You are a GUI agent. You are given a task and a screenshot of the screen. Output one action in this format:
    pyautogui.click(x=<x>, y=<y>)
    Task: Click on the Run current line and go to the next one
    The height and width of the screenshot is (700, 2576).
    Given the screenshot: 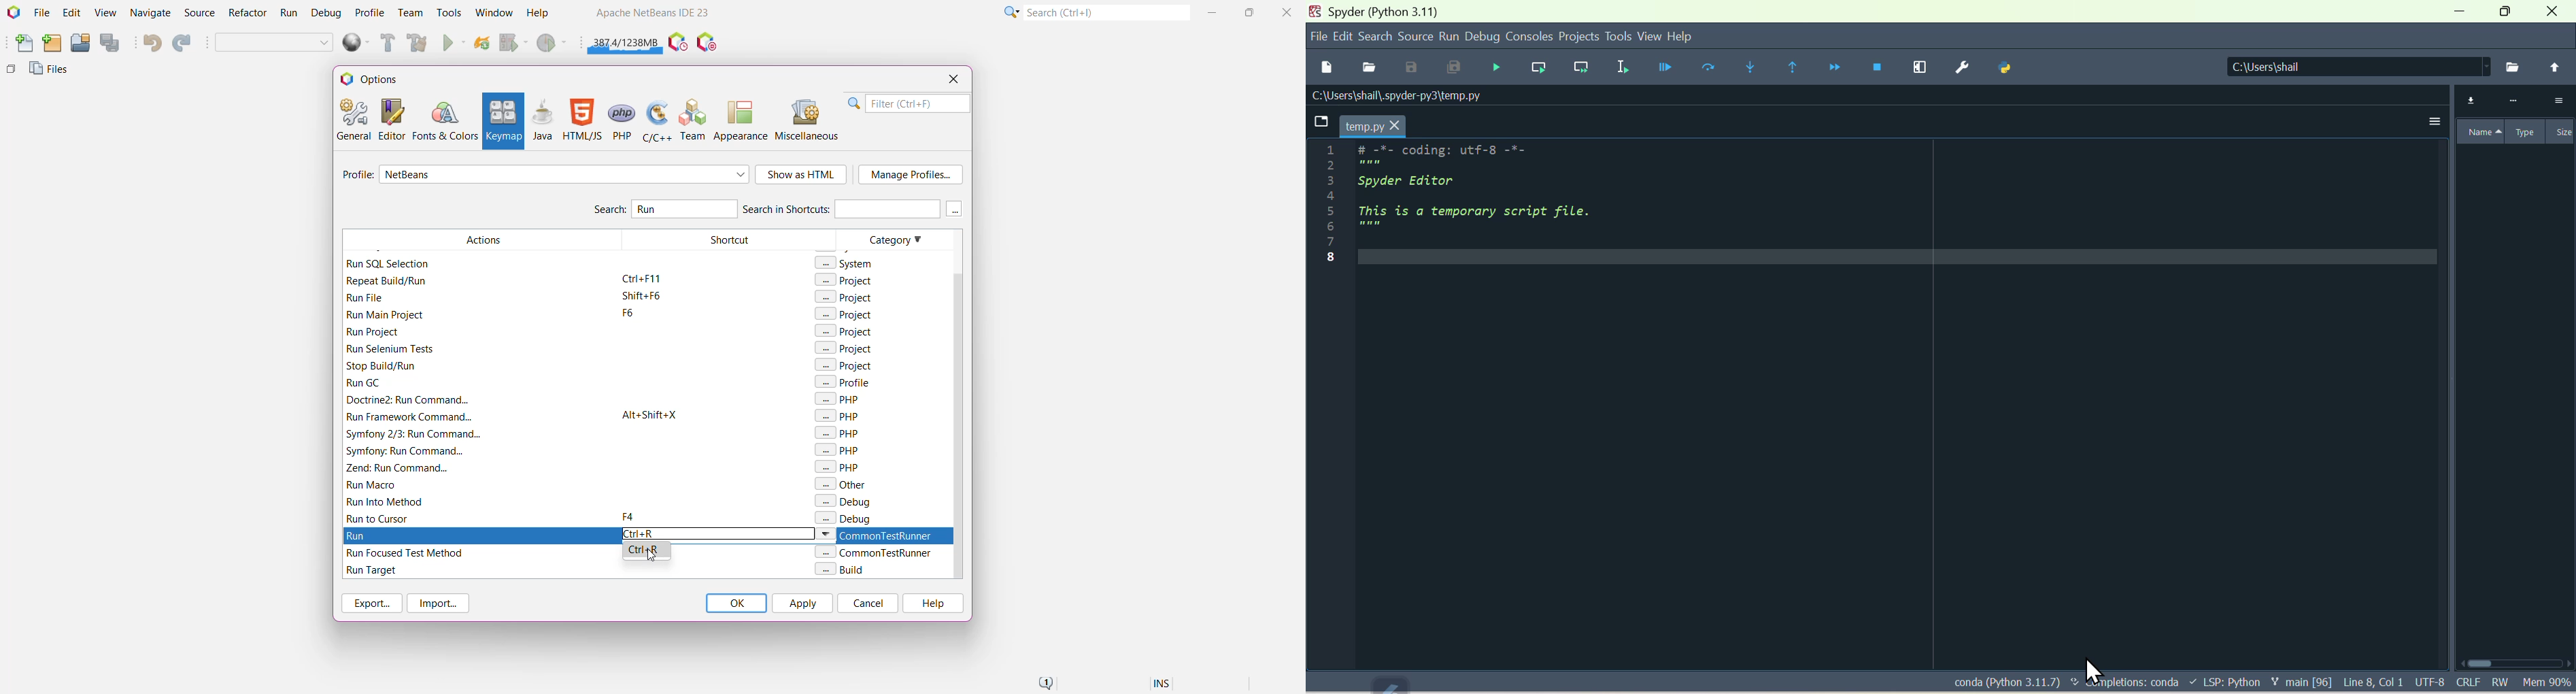 What is the action you would take?
    pyautogui.click(x=1578, y=66)
    